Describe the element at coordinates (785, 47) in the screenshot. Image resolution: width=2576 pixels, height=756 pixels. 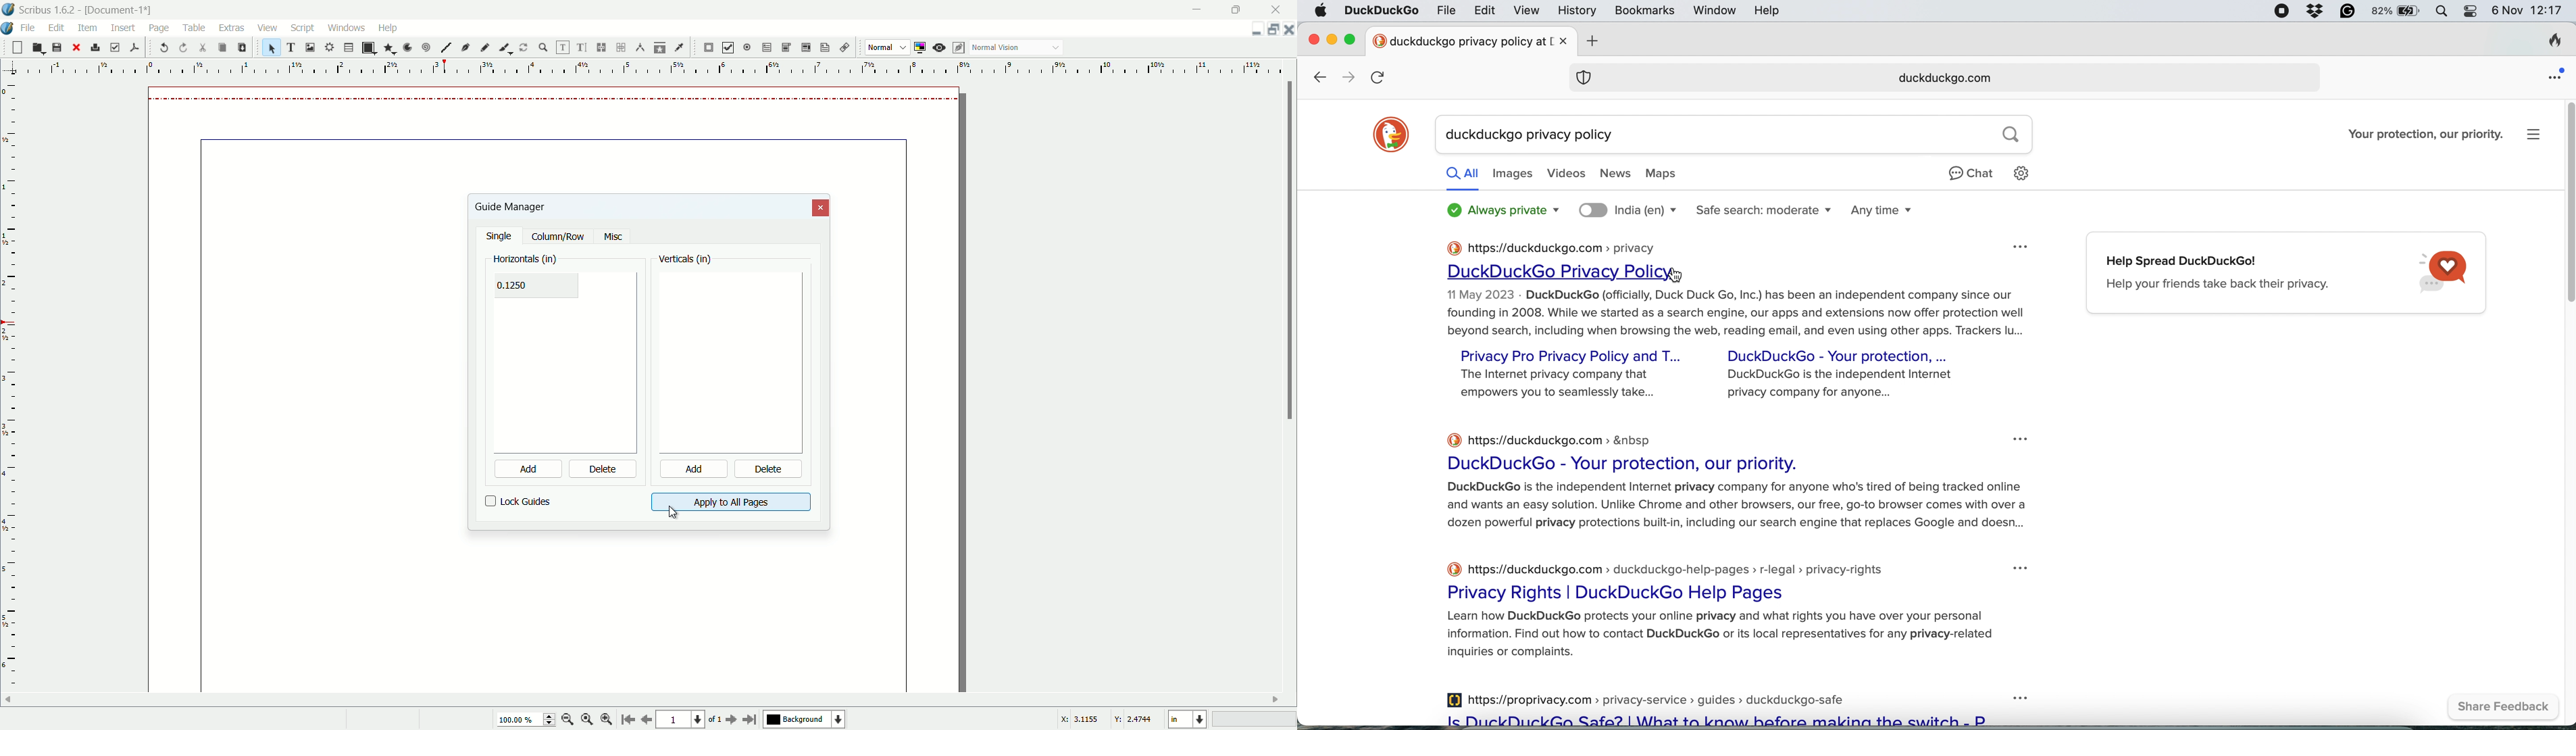
I see `pdf combo box` at that location.